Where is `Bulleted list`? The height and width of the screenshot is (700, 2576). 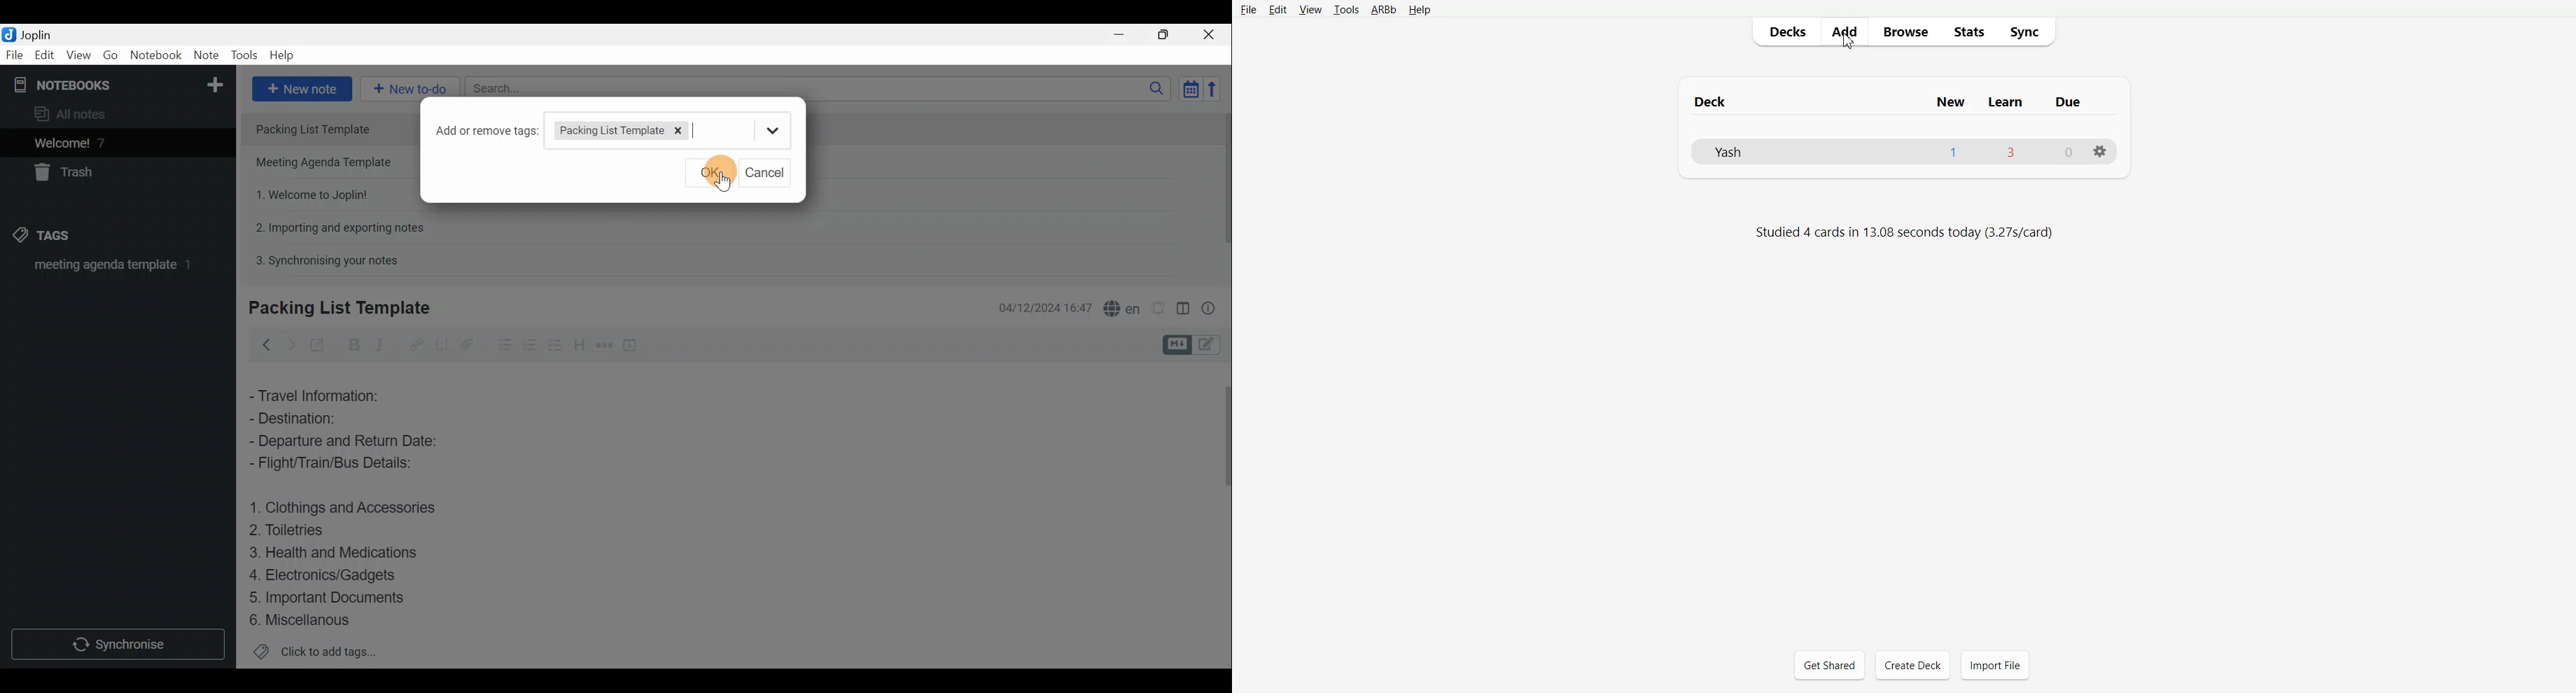
Bulleted list is located at coordinates (500, 347).